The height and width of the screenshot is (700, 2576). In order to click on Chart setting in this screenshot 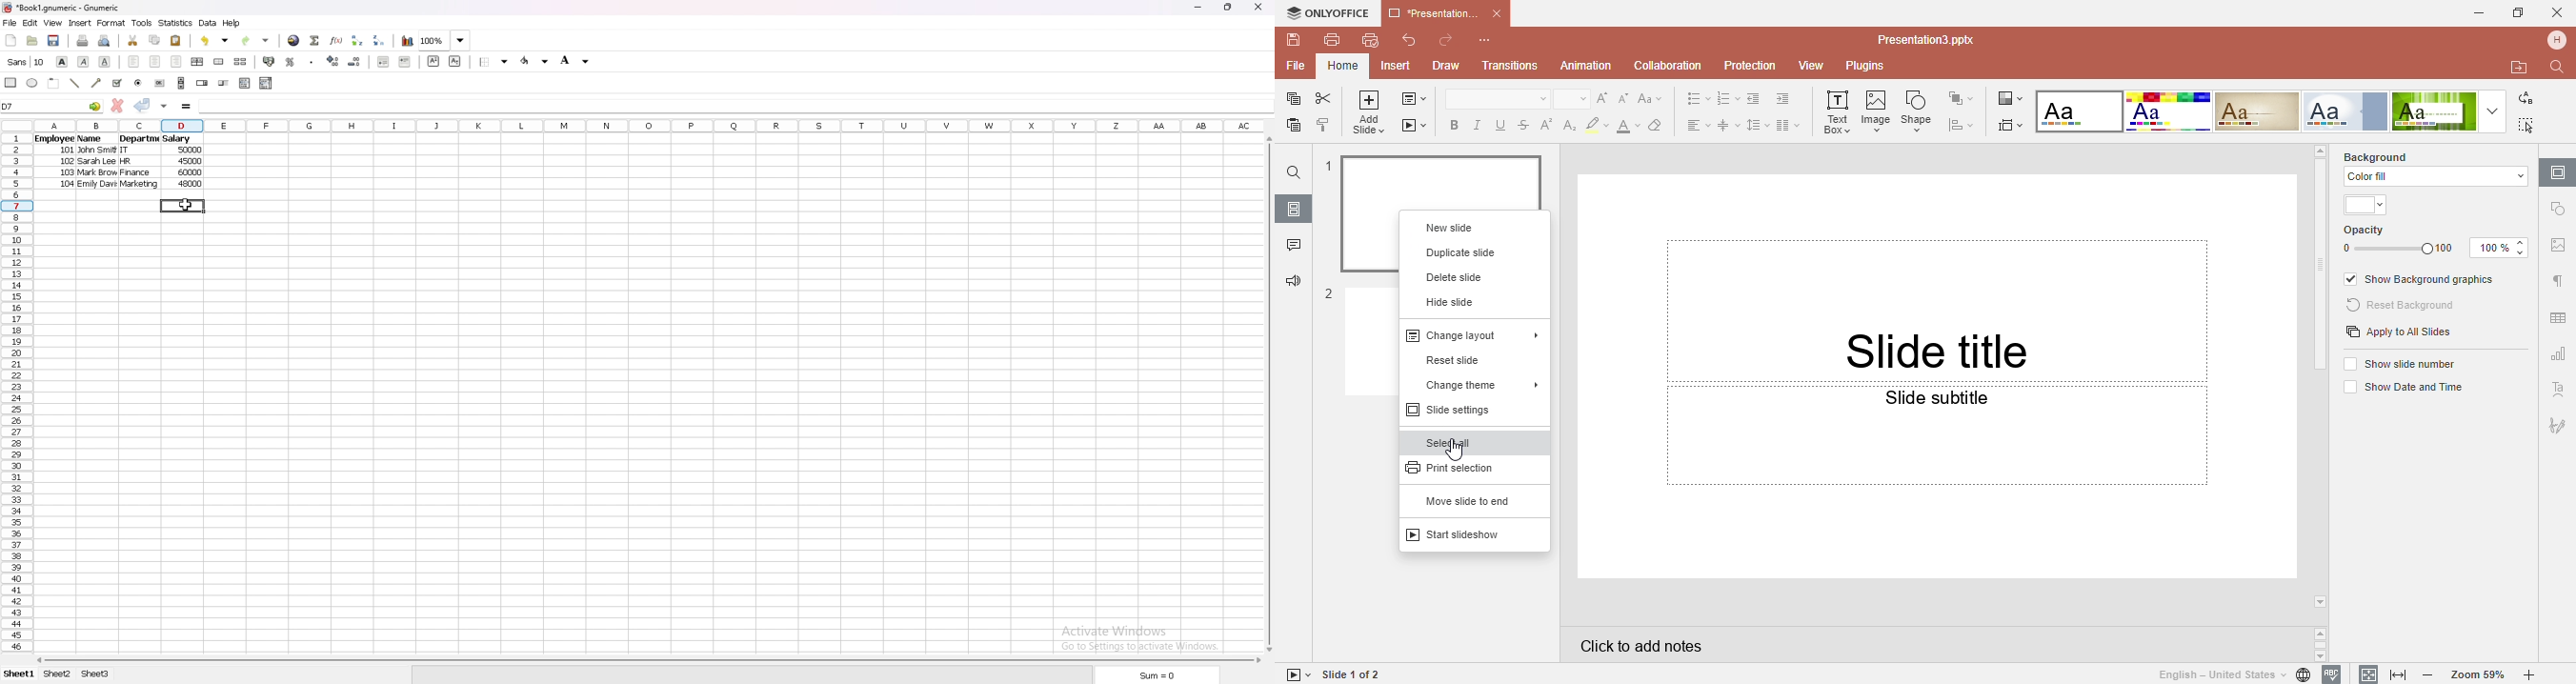, I will do `click(2557, 356)`.